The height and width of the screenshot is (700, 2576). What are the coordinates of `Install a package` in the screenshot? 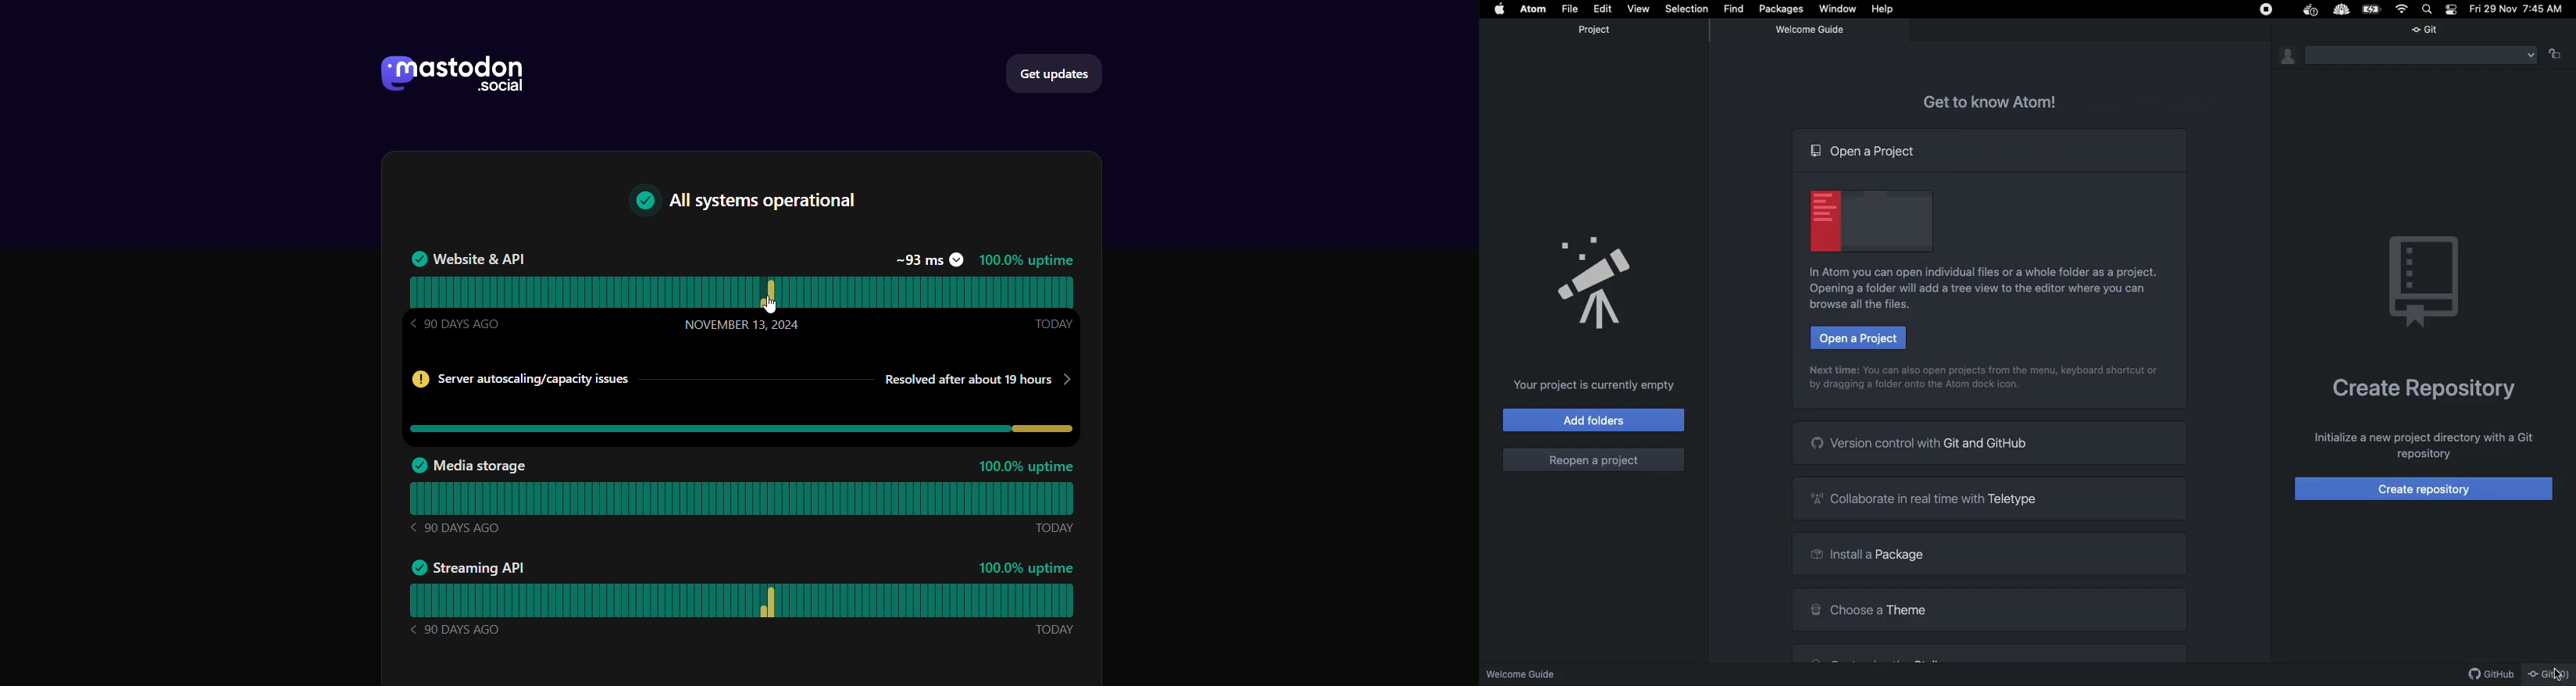 It's located at (1988, 553).